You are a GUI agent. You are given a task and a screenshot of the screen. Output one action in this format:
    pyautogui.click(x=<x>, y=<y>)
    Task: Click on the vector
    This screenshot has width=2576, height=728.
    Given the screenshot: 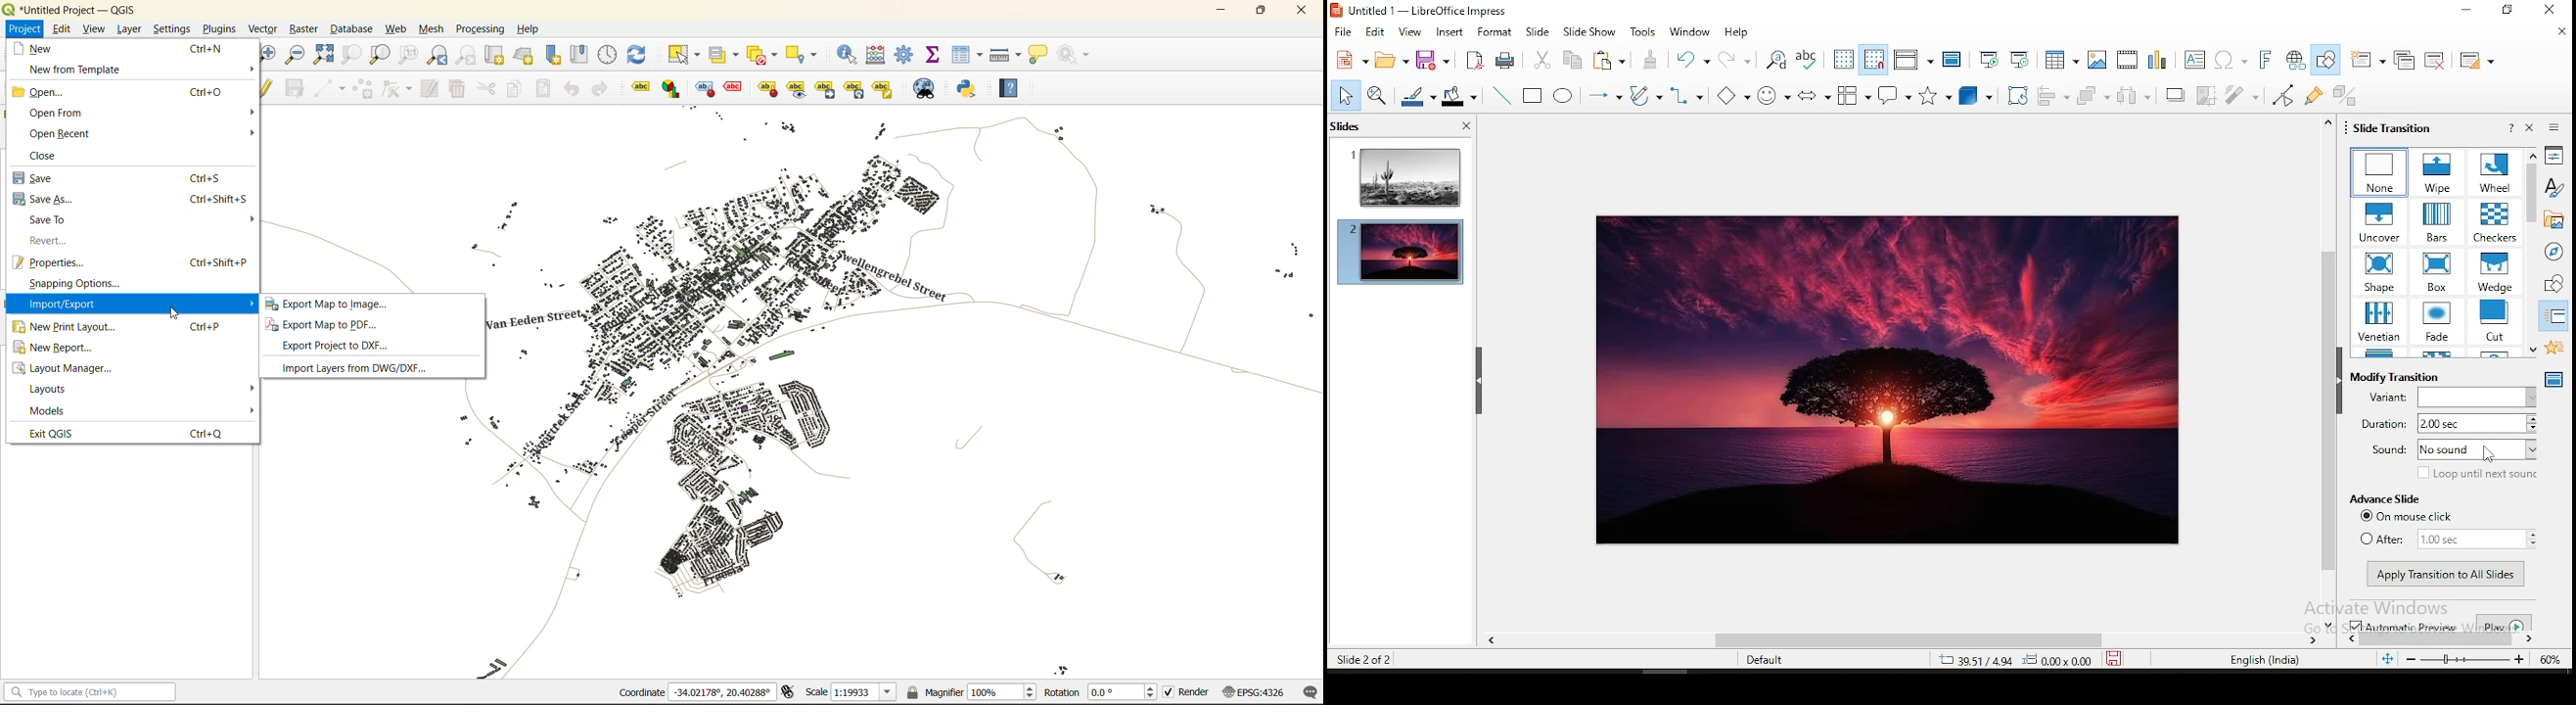 What is the action you would take?
    pyautogui.click(x=262, y=28)
    